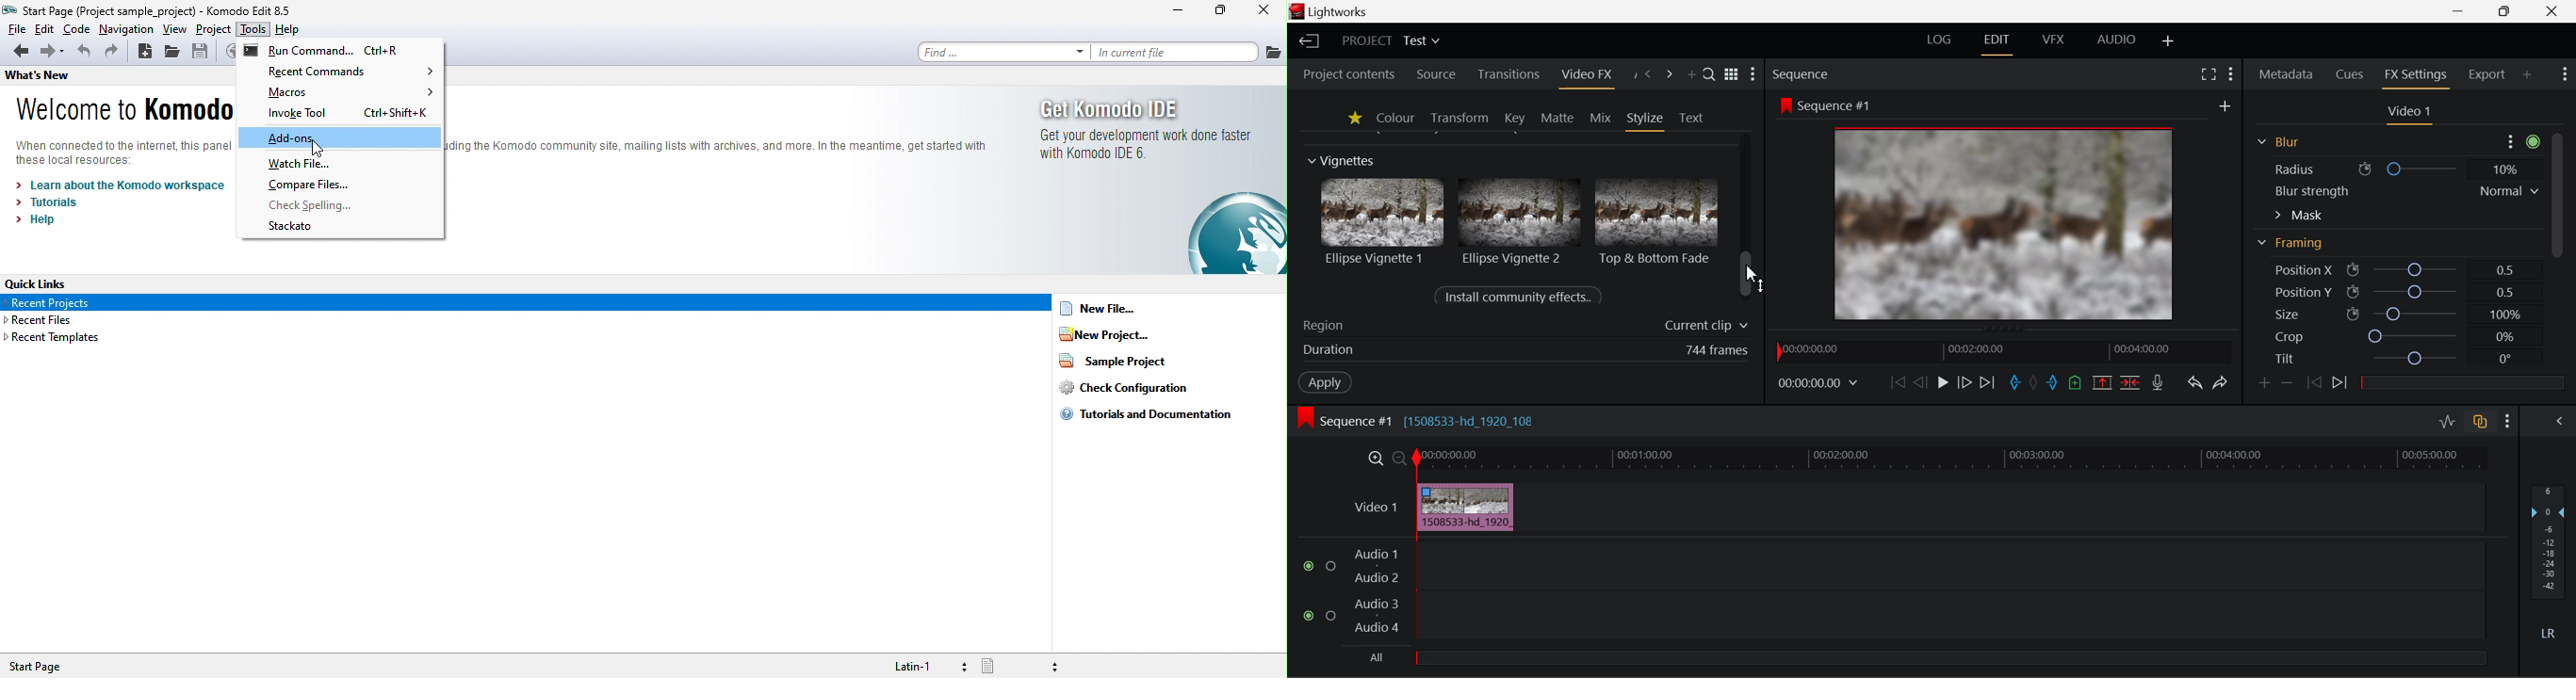 The width and height of the screenshot is (2576, 700). Describe the element at coordinates (1353, 117) in the screenshot. I see `Favourites` at that location.